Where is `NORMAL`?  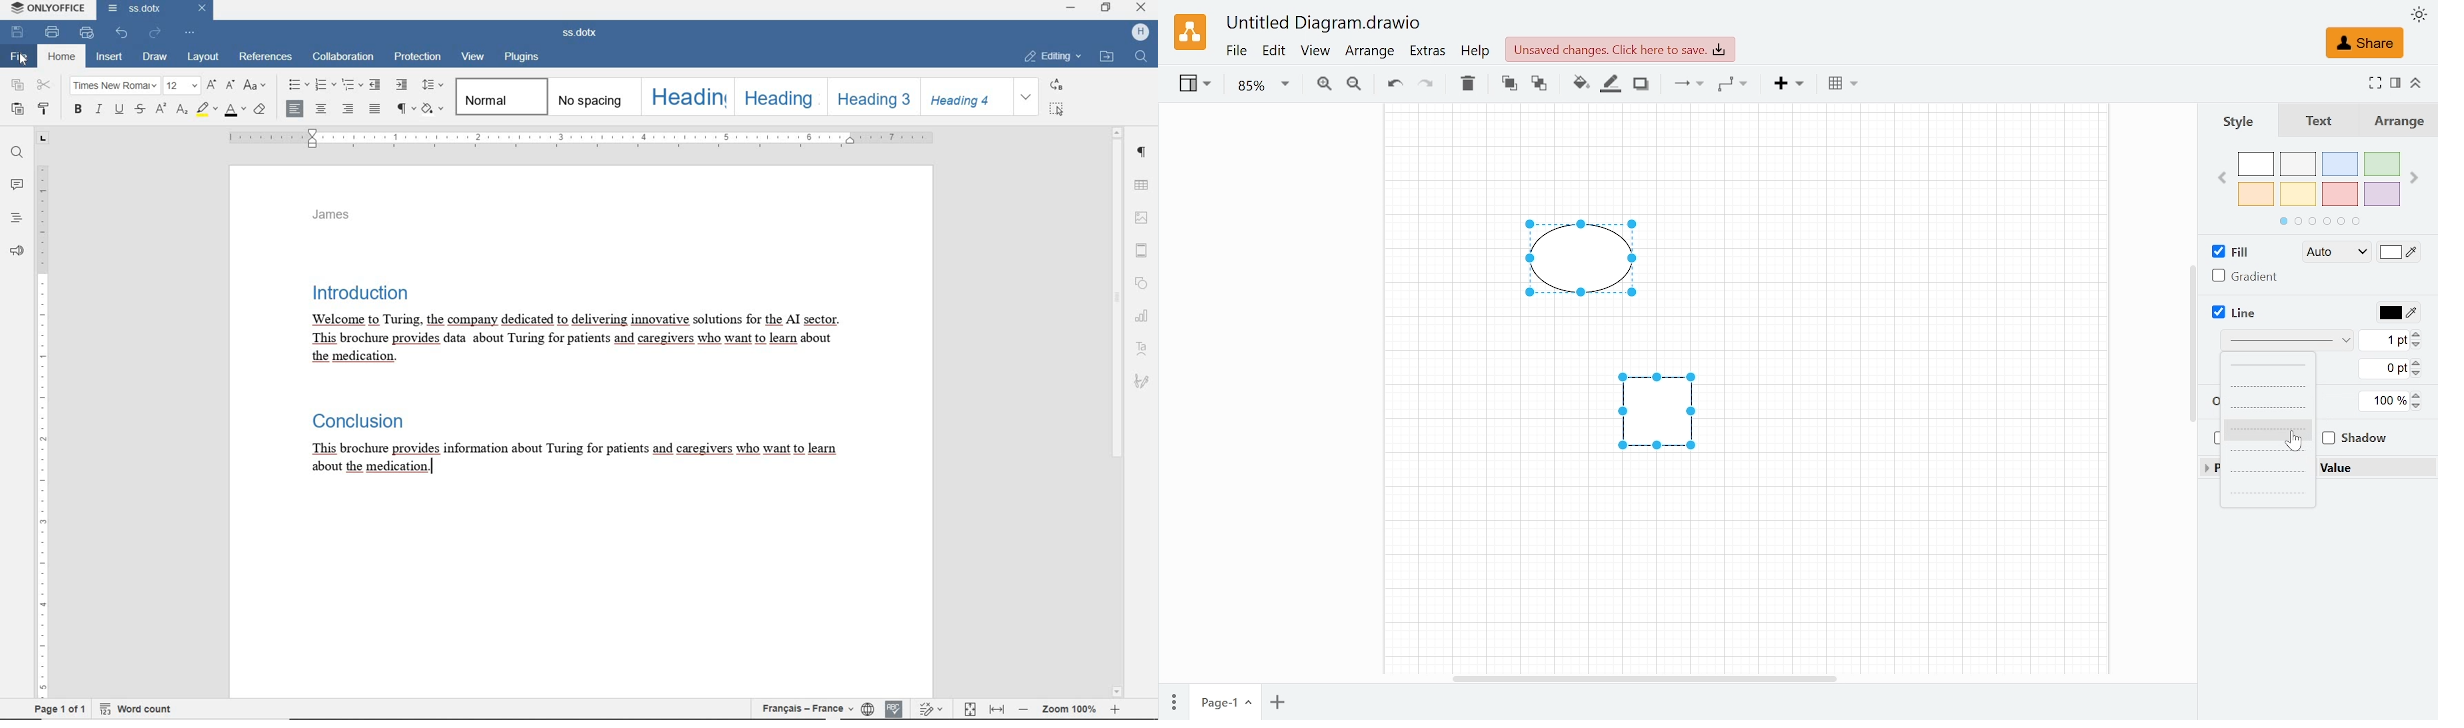
NORMAL is located at coordinates (499, 97).